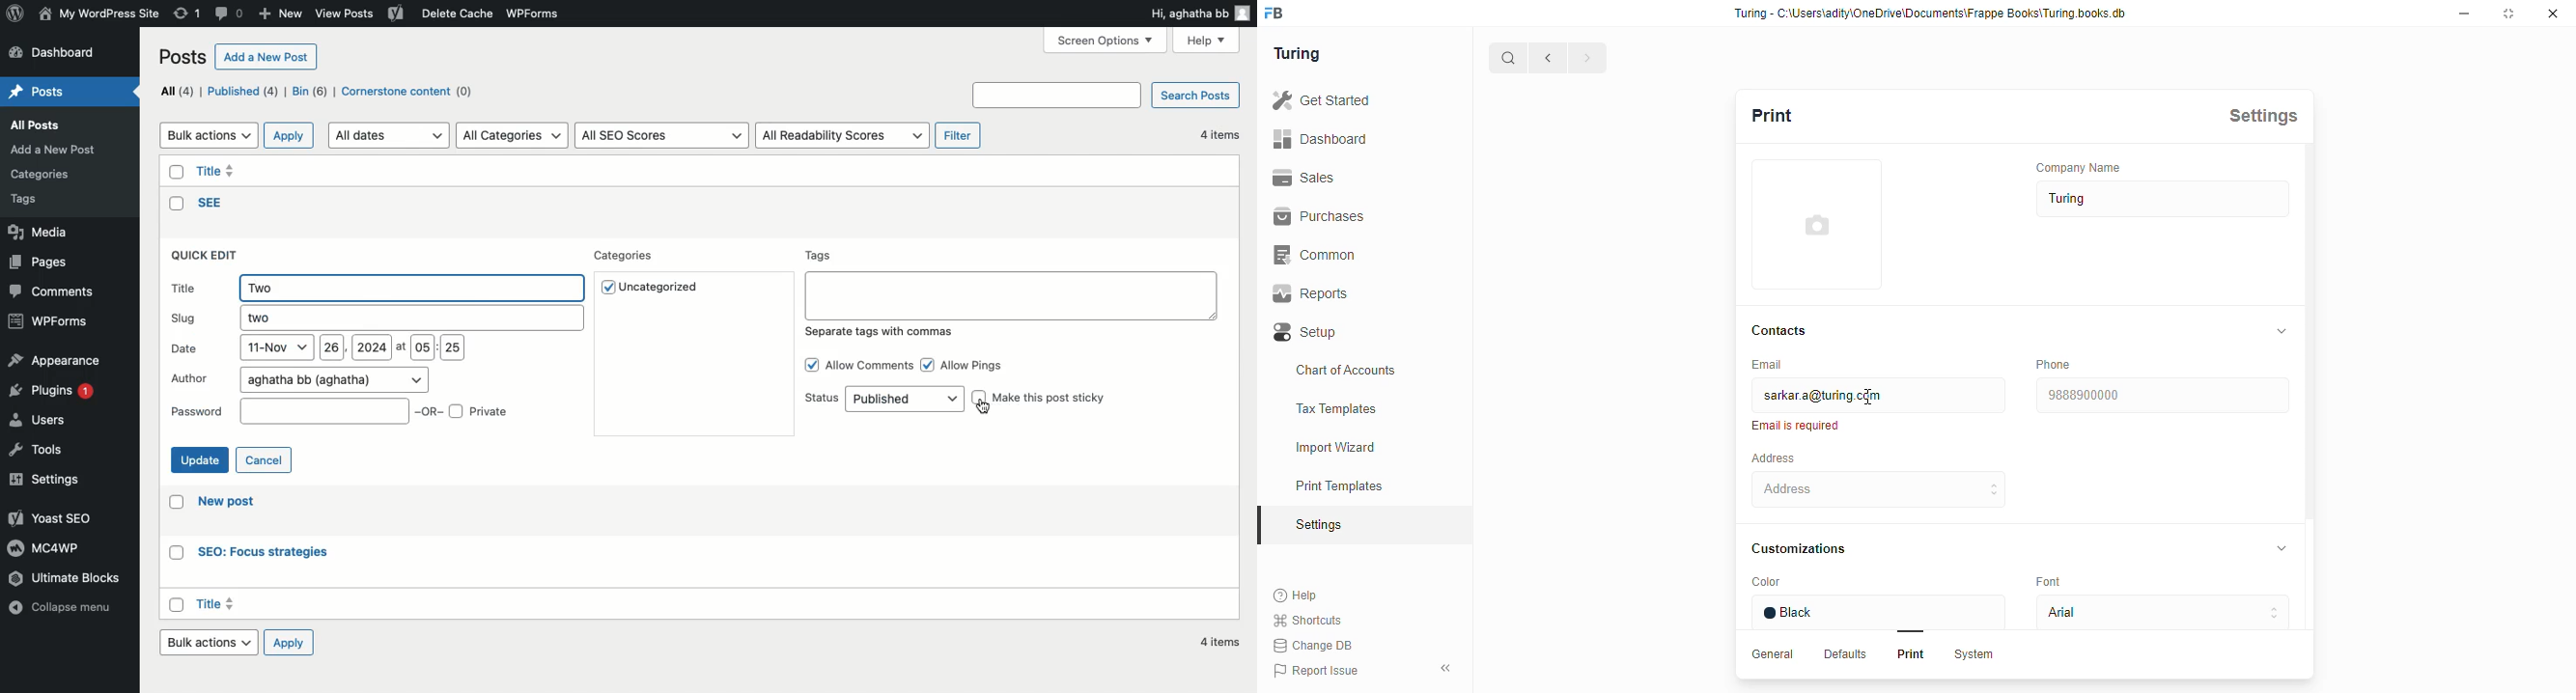 The image size is (2576, 700). What do you see at coordinates (1312, 646) in the screenshot?
I see `Change DB` at bounding box center [1312, 646].